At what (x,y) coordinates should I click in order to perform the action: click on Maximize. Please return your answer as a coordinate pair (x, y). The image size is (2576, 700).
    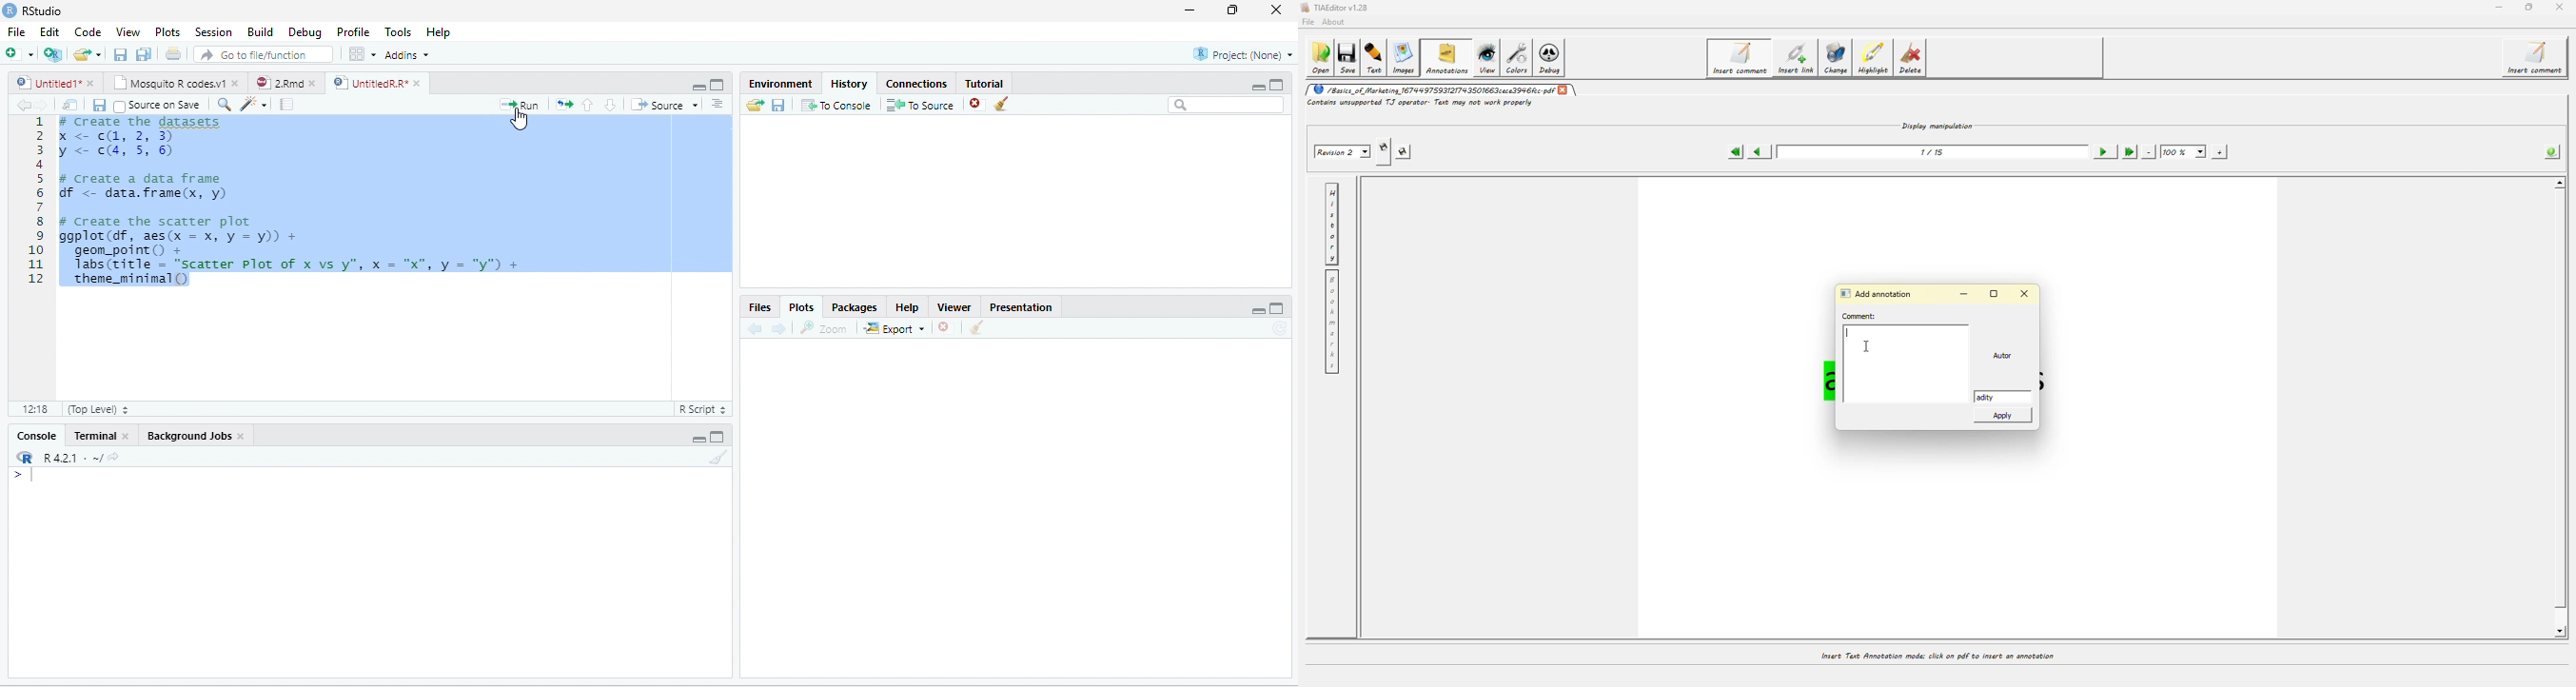
    Looking at the image, I should click on (718, 85).